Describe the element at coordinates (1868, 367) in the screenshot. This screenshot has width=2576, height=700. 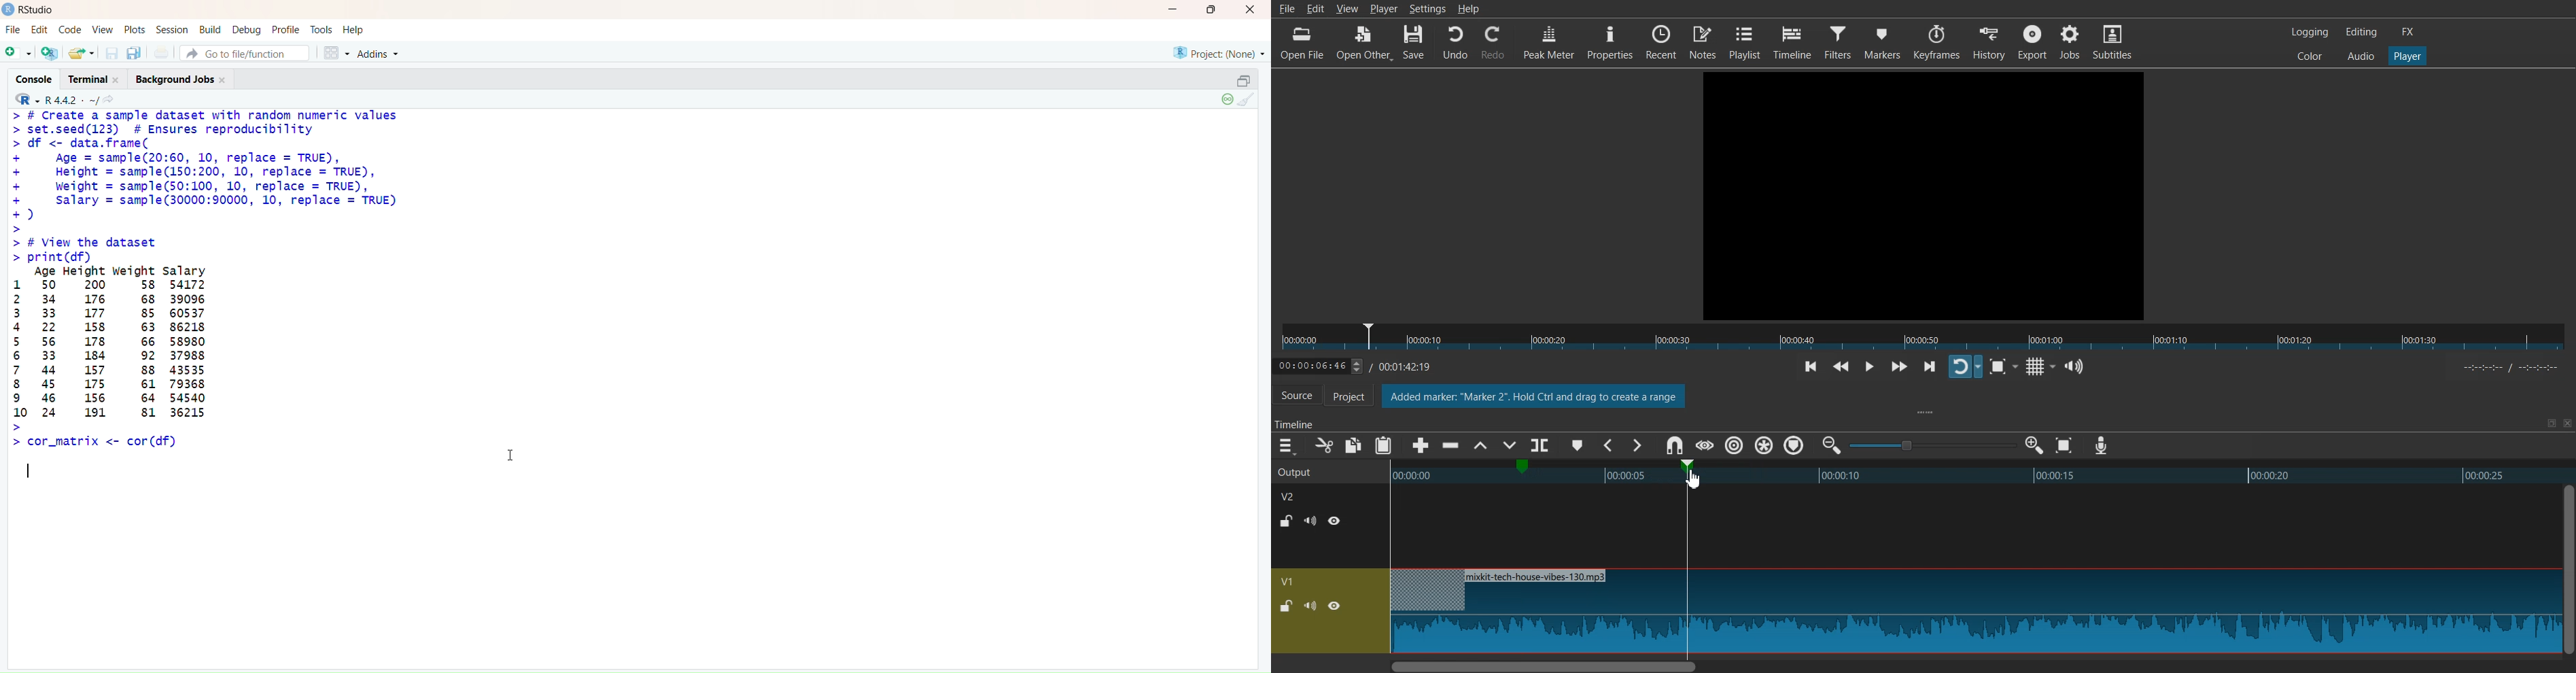
I see `Toggle play or pause` at that location.